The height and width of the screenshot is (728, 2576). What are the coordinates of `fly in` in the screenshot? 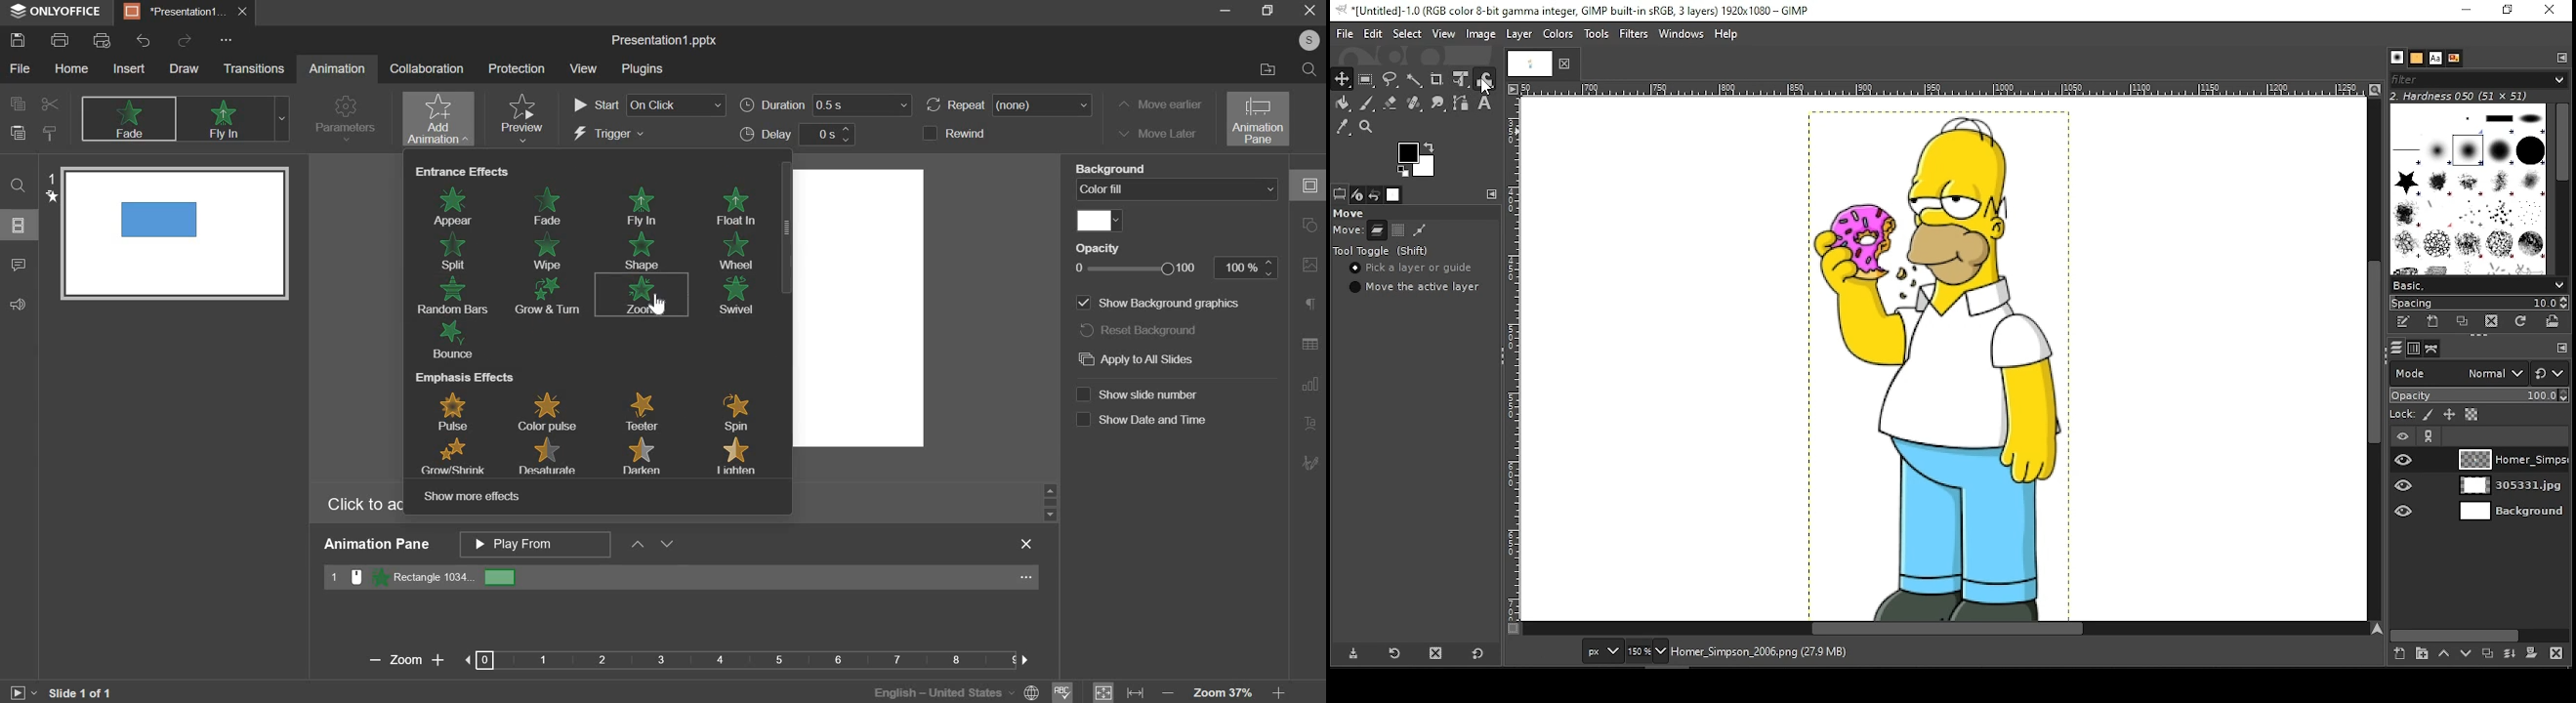 It's located at (646, 204).